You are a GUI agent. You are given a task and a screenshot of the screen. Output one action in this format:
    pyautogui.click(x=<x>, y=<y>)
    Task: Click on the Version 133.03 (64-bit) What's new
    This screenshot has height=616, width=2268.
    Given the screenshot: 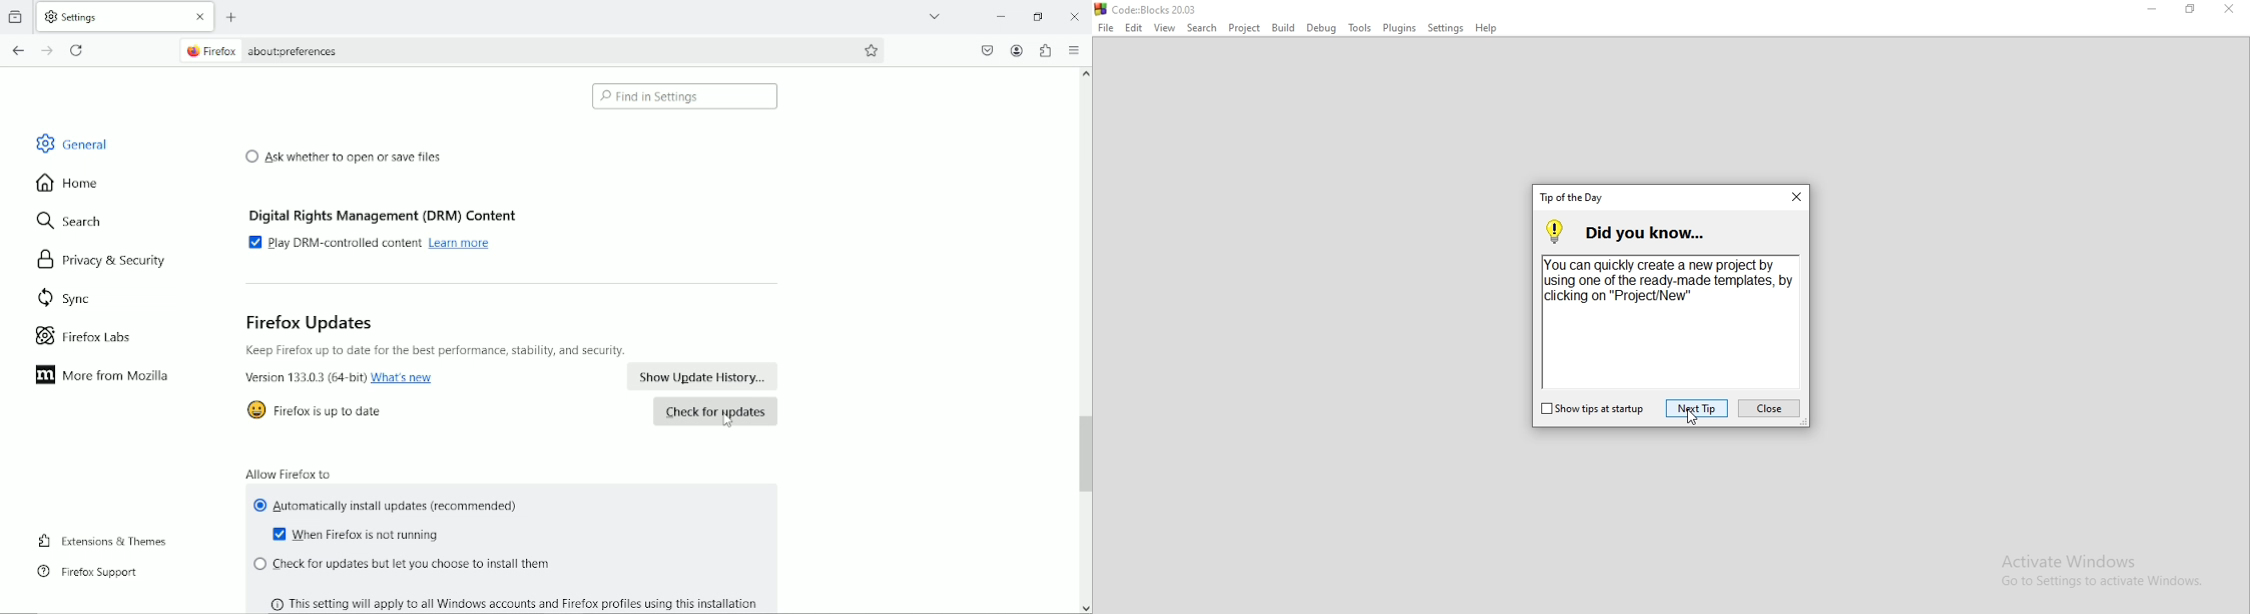 What is the action you would take?
    pyautogui.click(x=341, y=379)
    